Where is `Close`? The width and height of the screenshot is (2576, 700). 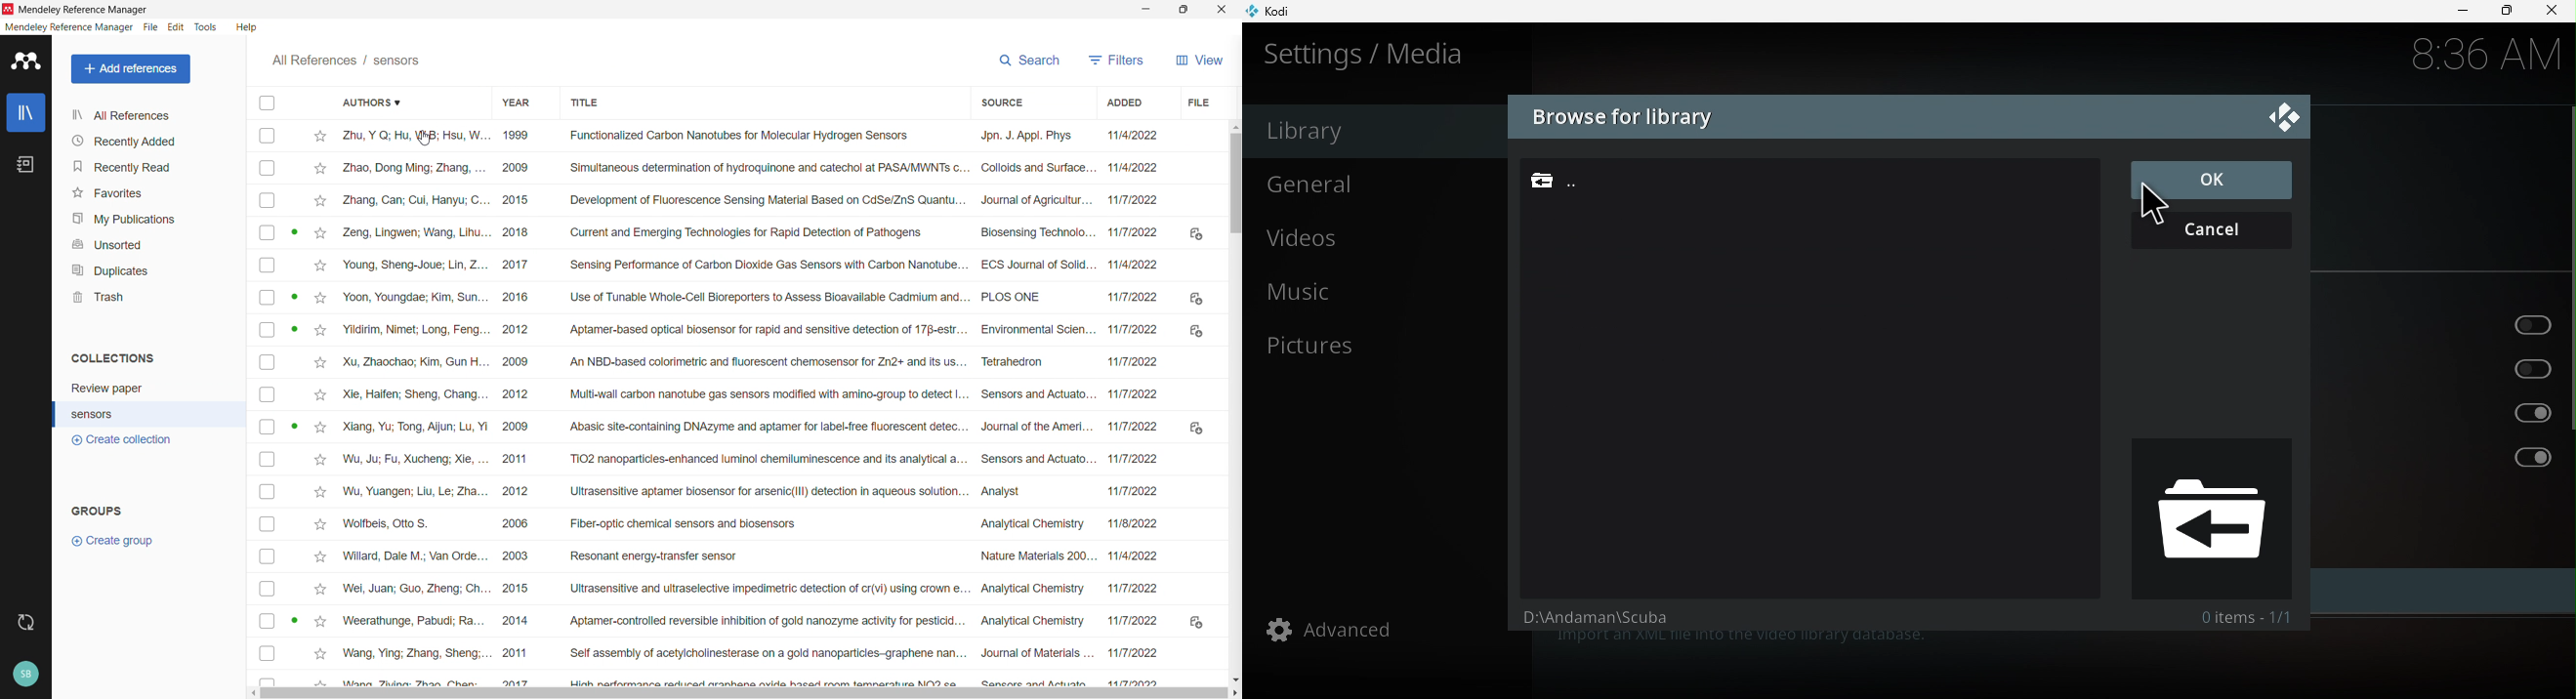 Close is located at coordinates (2284, 115).